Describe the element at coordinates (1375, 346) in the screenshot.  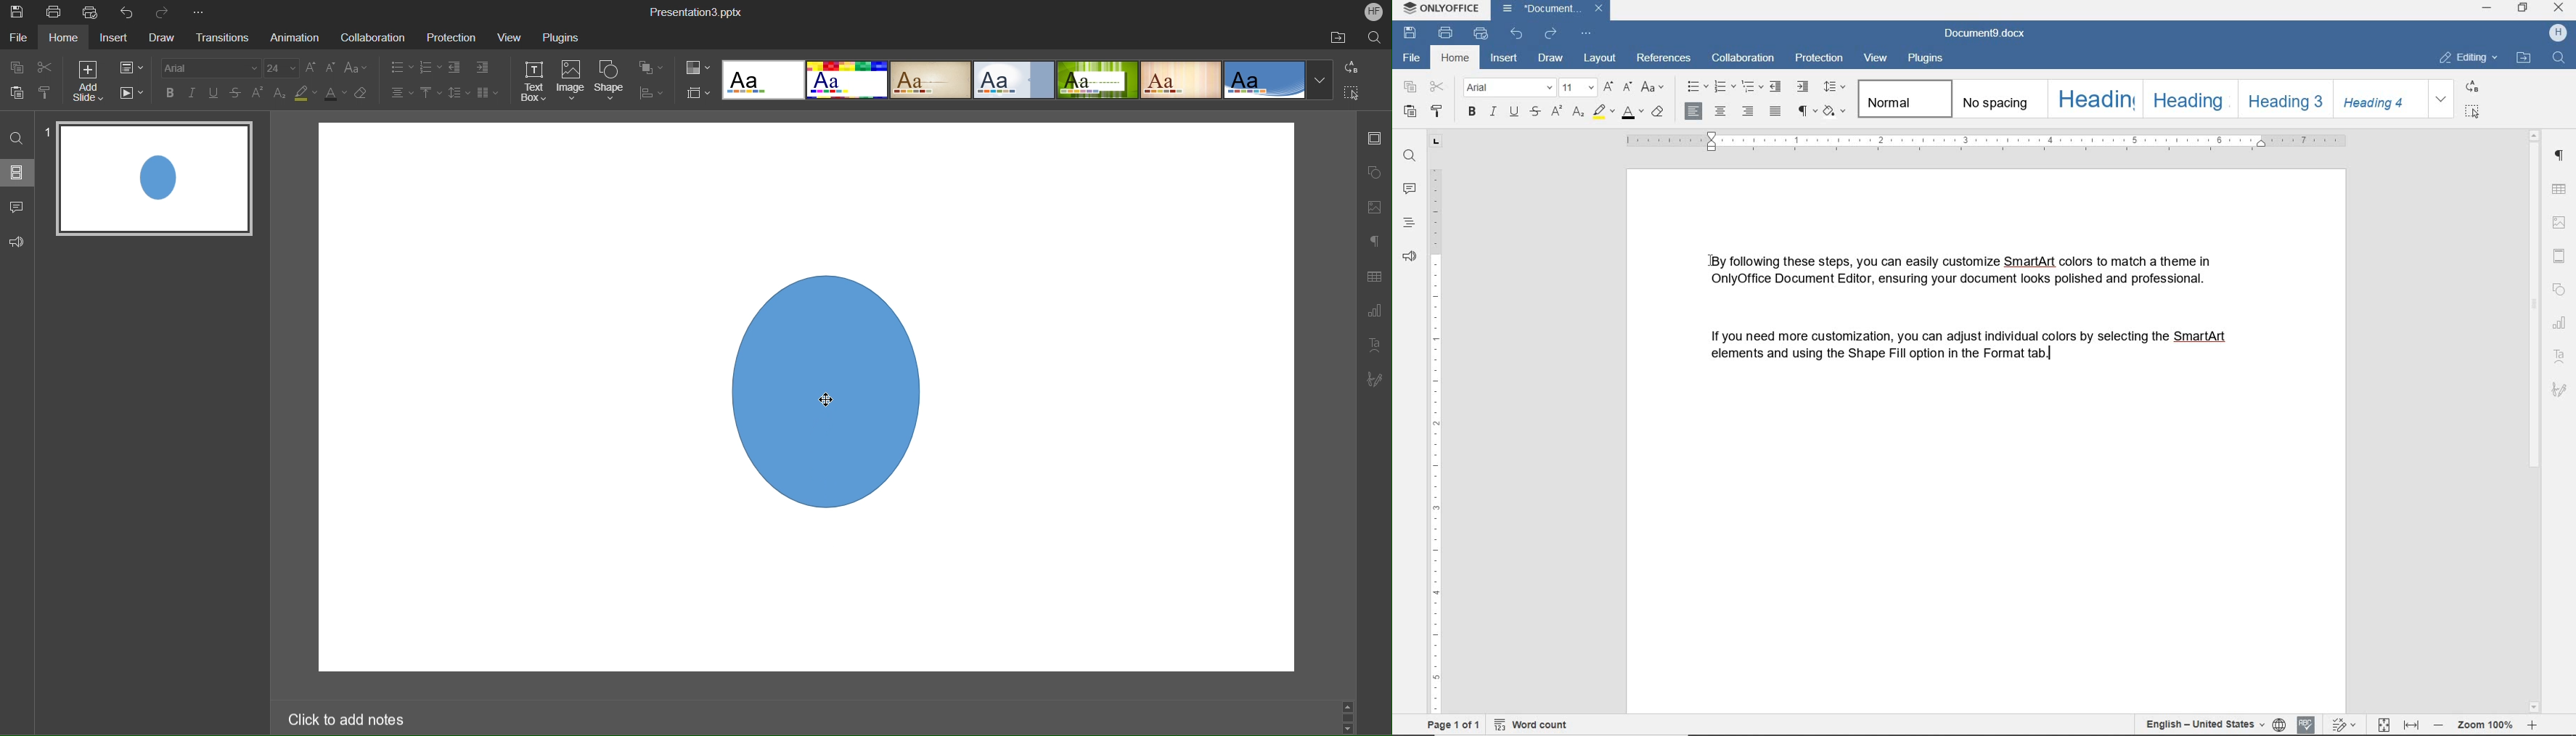
I see `Text Art` at that location.